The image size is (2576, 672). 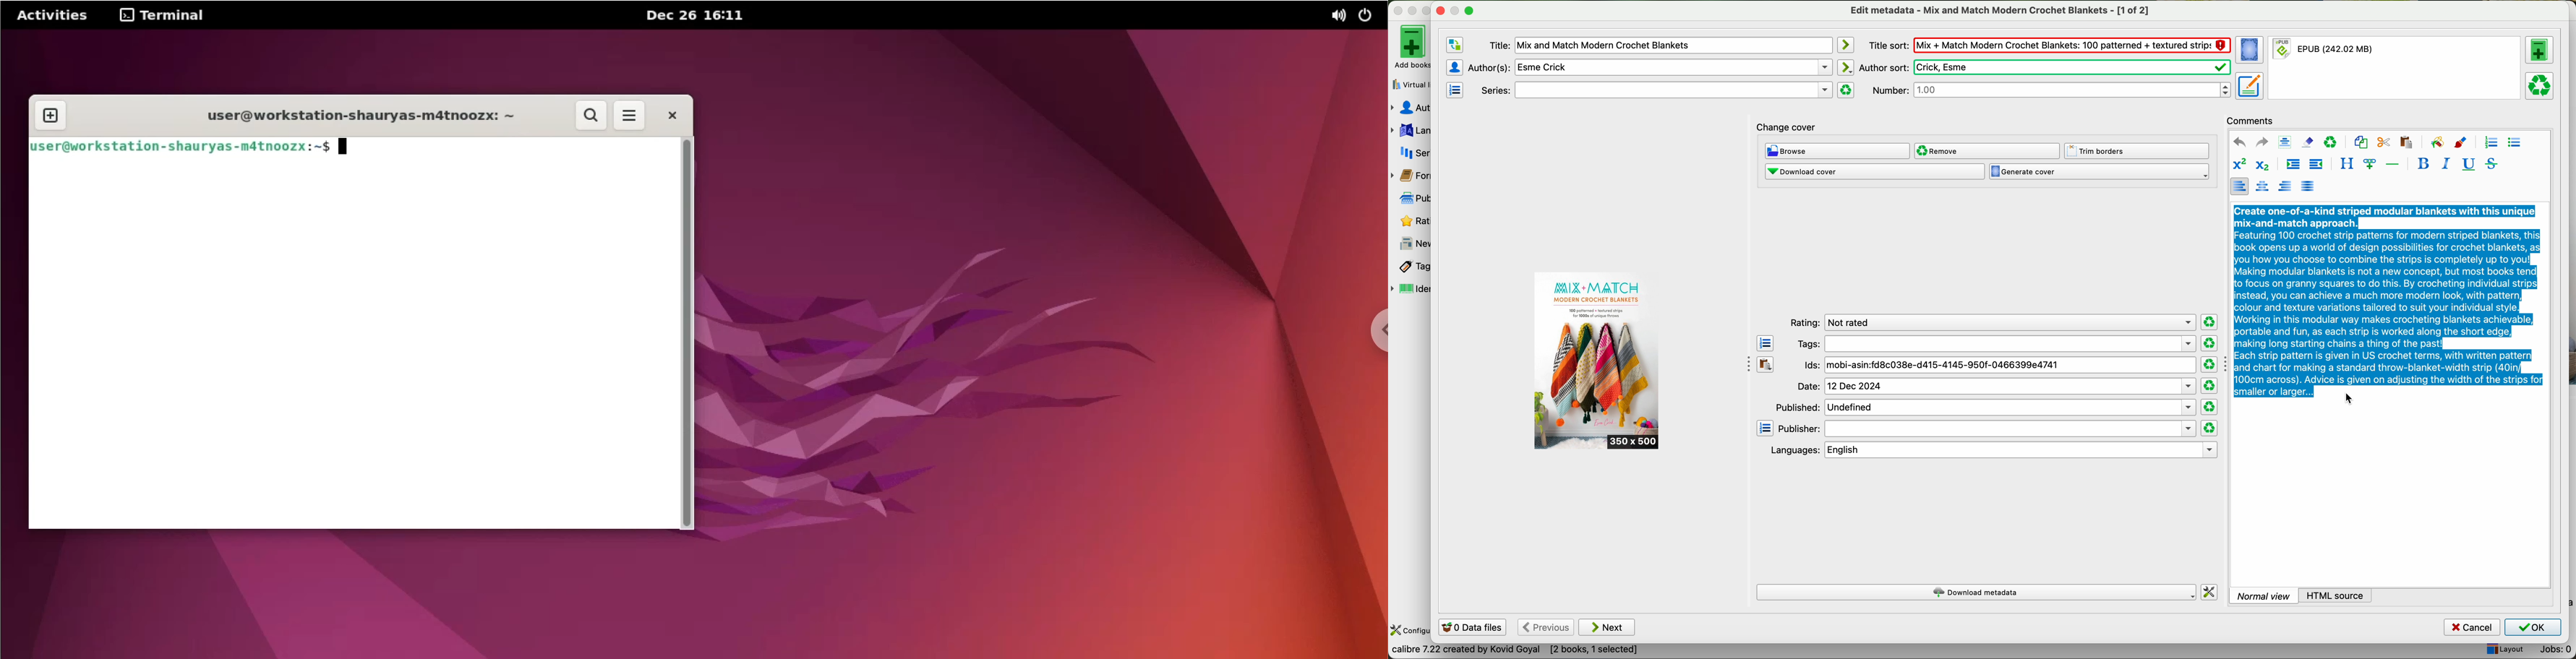 I want to click on next, so click(x=1607, y=627).